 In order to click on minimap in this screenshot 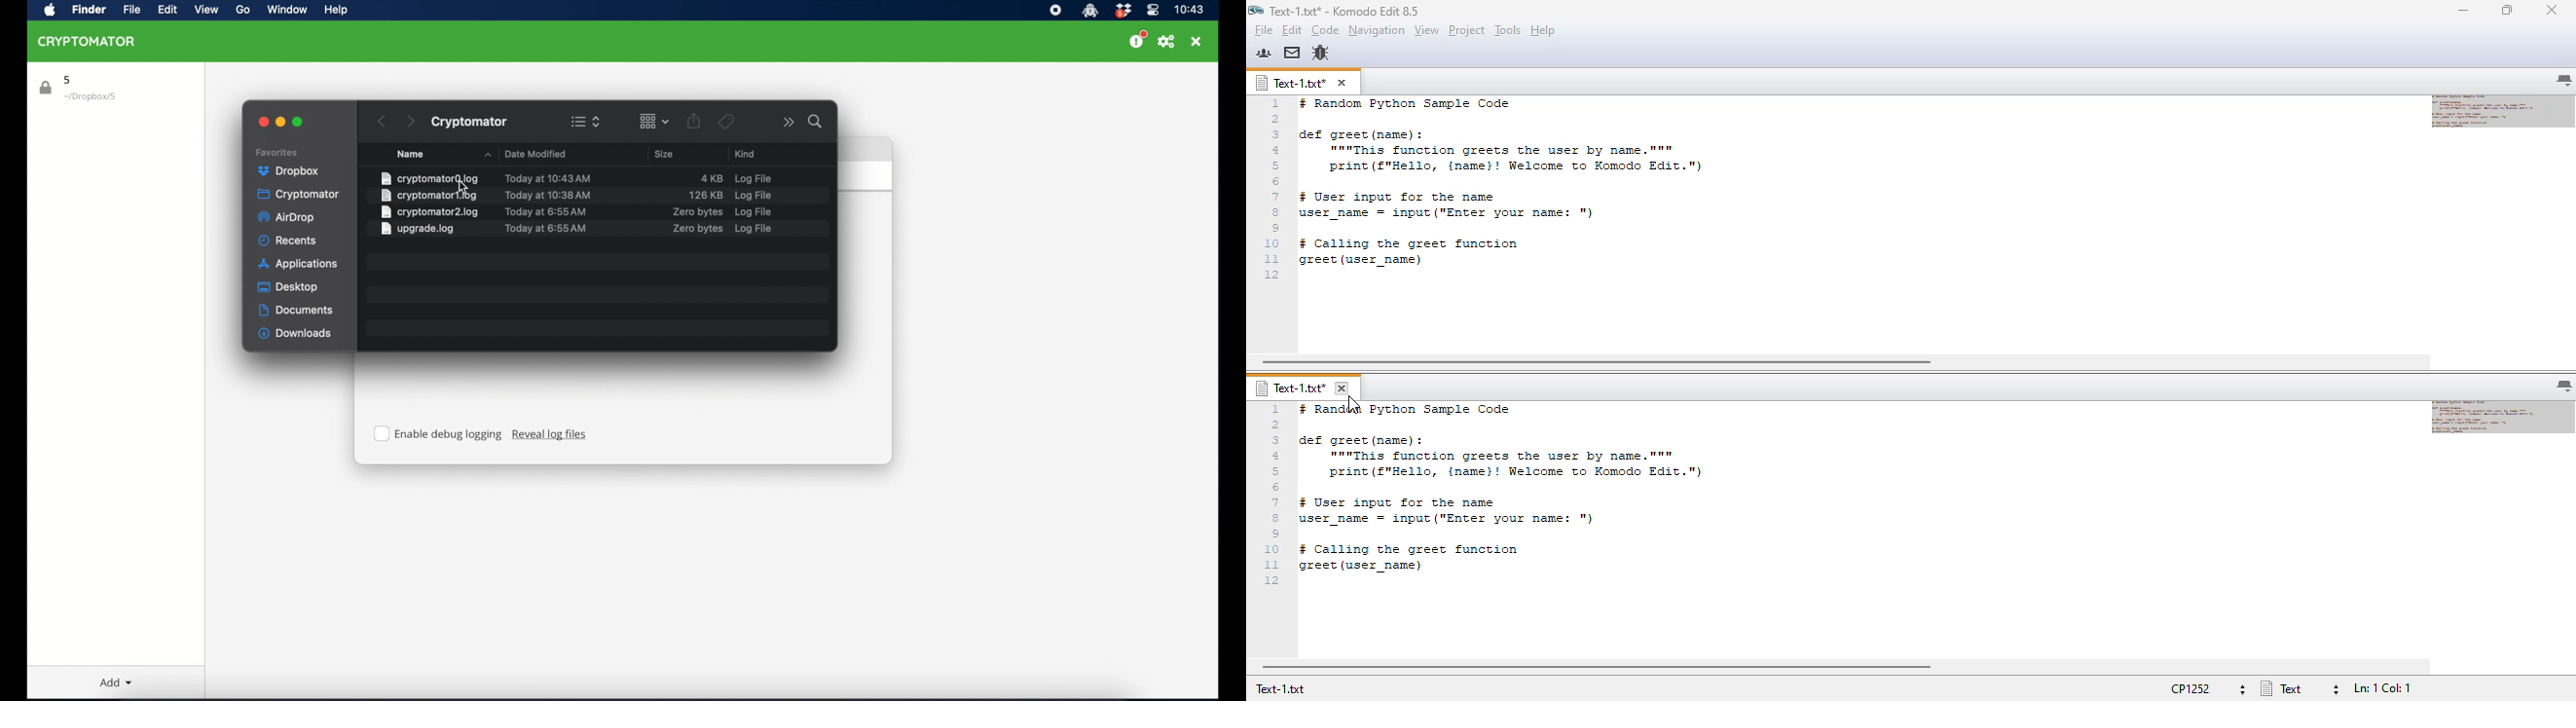, I will do `click(2503, 111)`.